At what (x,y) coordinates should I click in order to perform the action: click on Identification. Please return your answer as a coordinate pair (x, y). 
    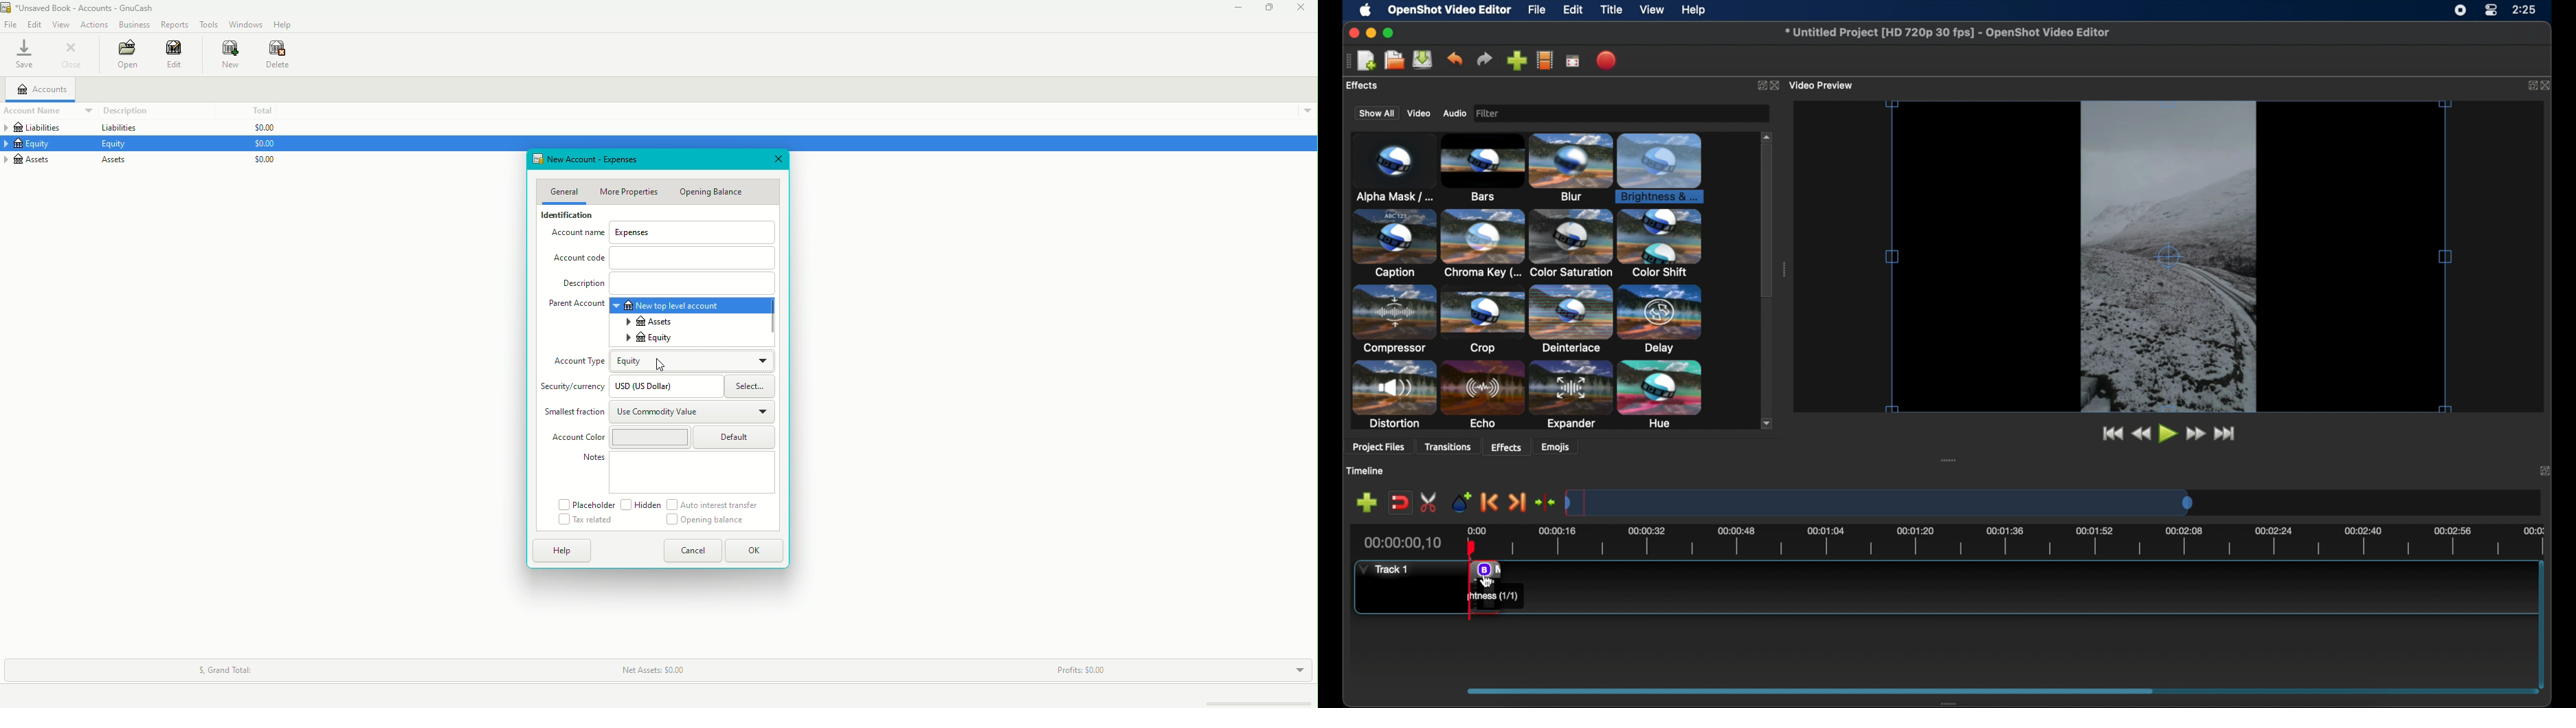
    Looking at the image, I should click on (567, 214).